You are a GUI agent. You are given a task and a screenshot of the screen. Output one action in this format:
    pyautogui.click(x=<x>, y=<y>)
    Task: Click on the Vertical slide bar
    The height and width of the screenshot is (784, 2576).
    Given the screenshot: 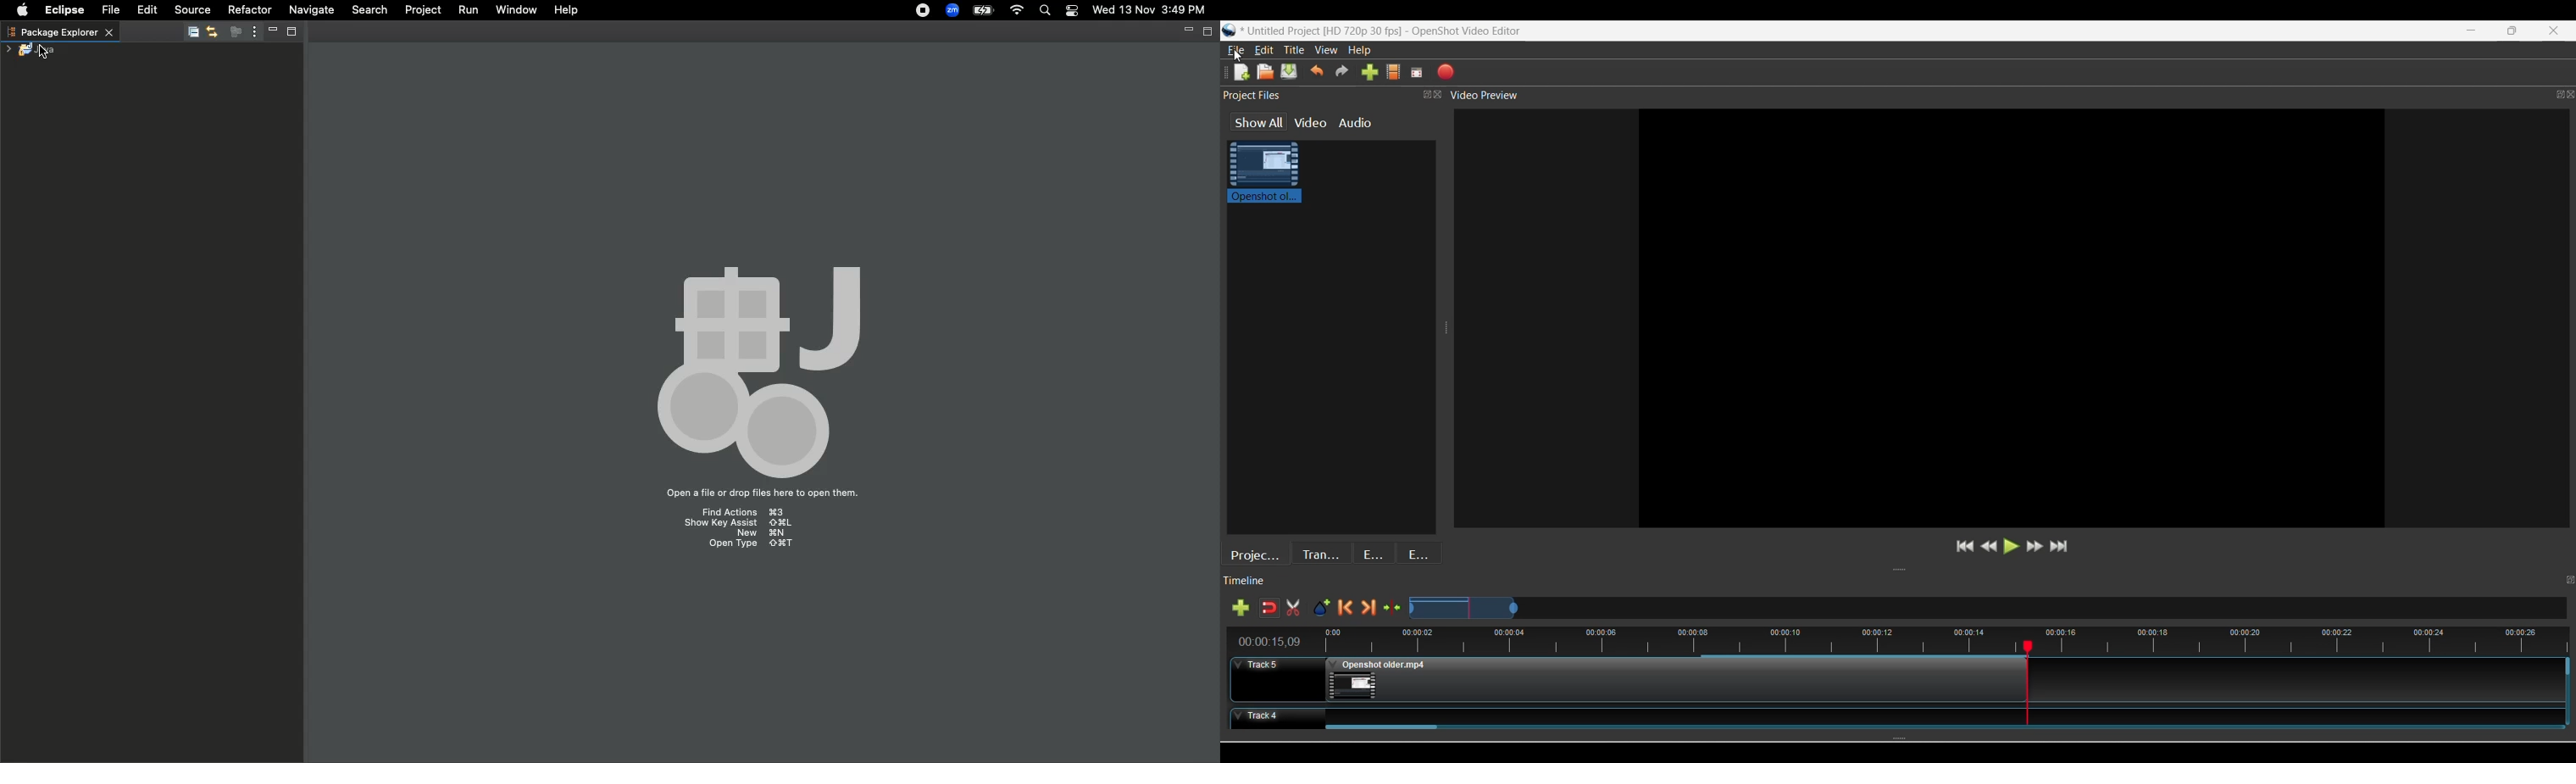 What is the action you would take?
    pyautogui.click(x=2568, y=666)
    